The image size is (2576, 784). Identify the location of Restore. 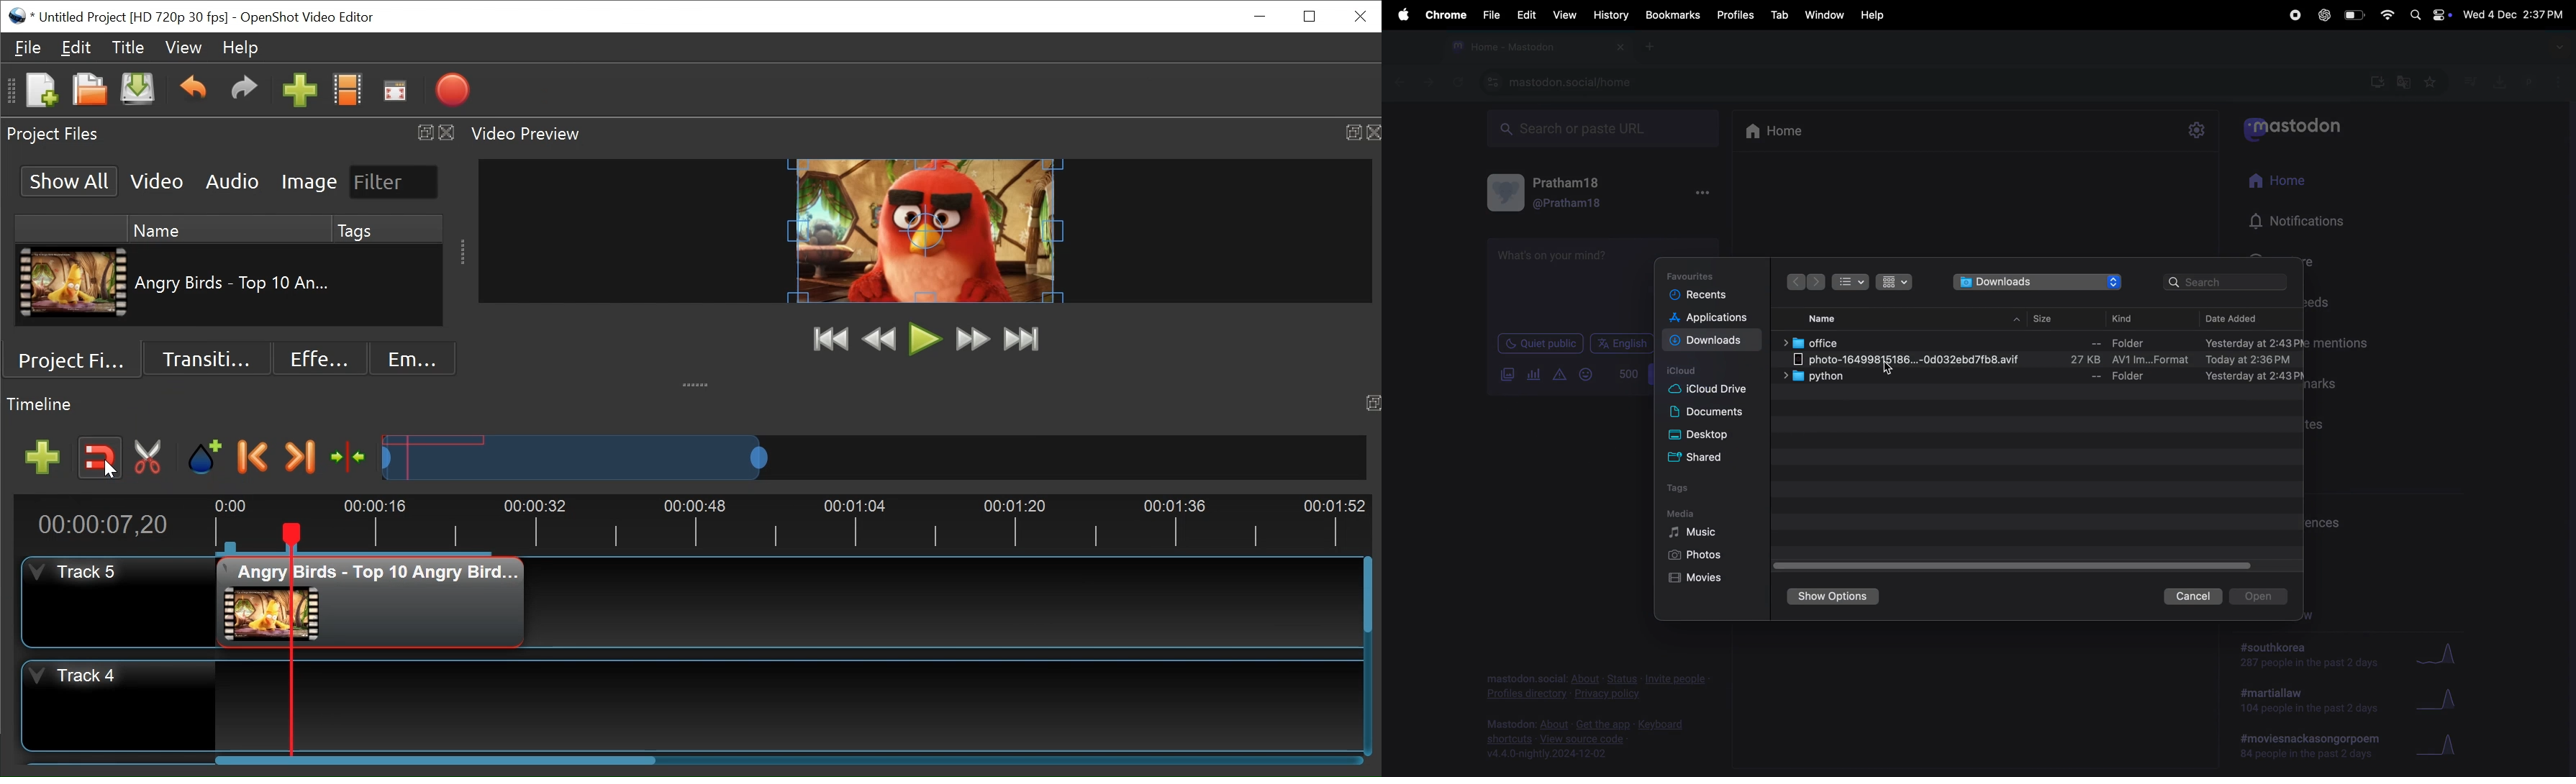
(1307, 17).